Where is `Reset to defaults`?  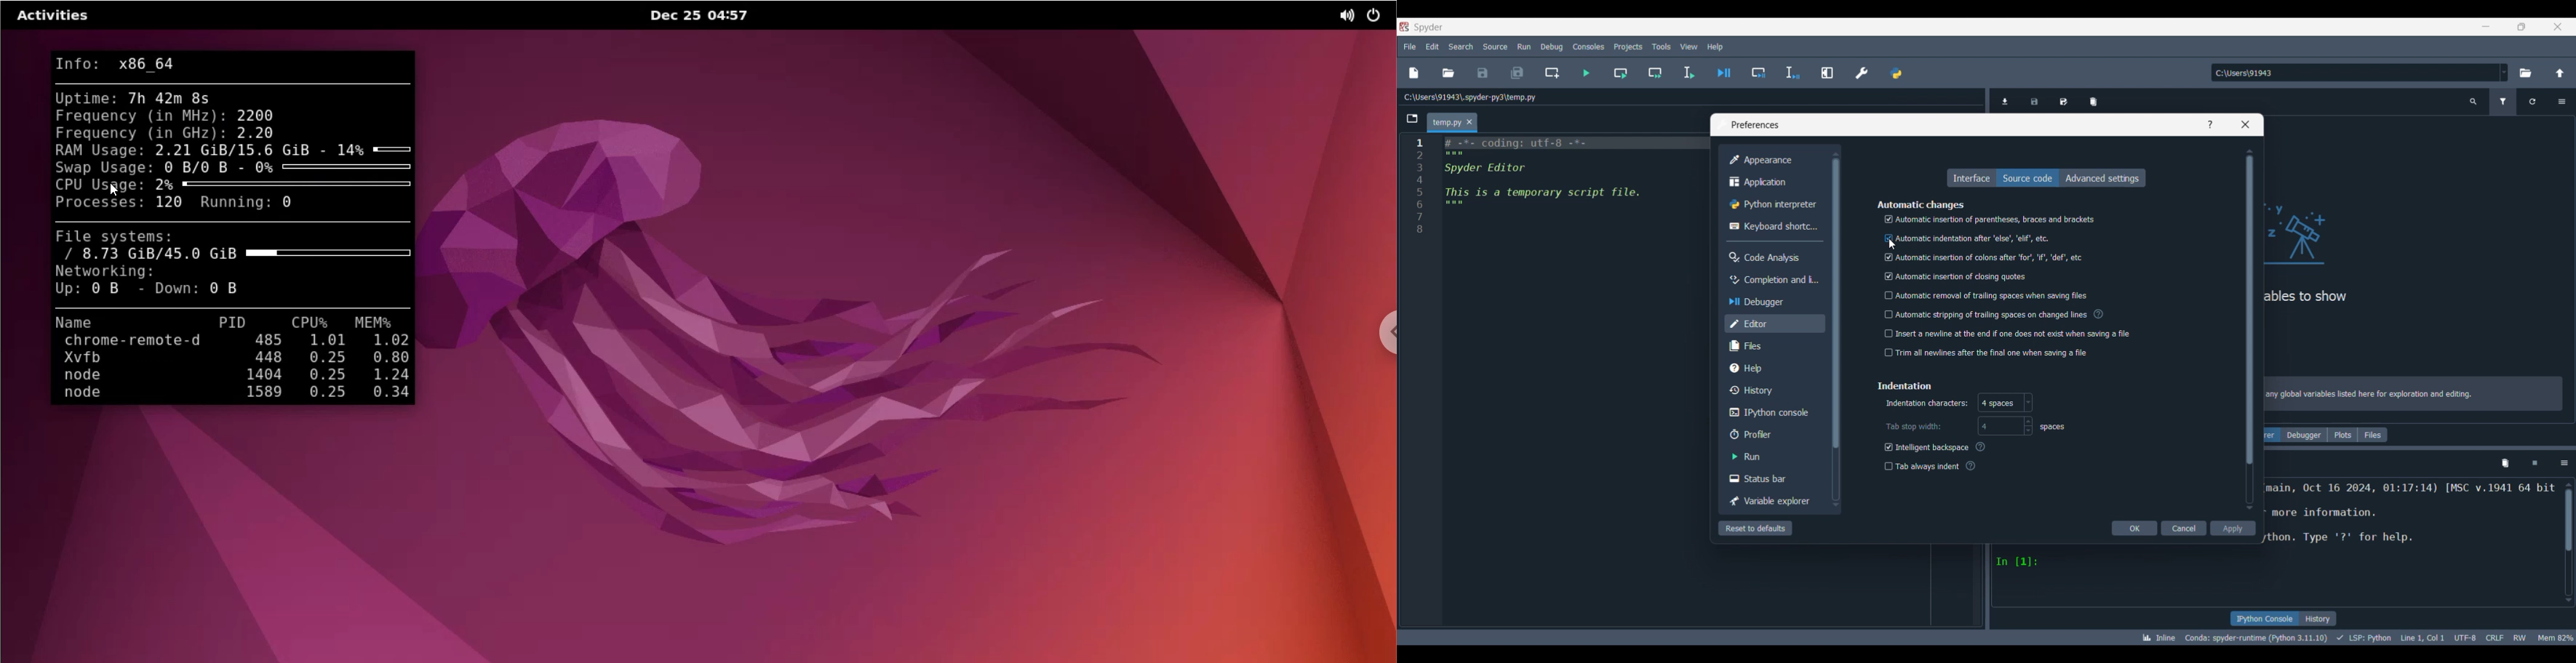
Reset to defaults is located at coordinates (1756, 528).